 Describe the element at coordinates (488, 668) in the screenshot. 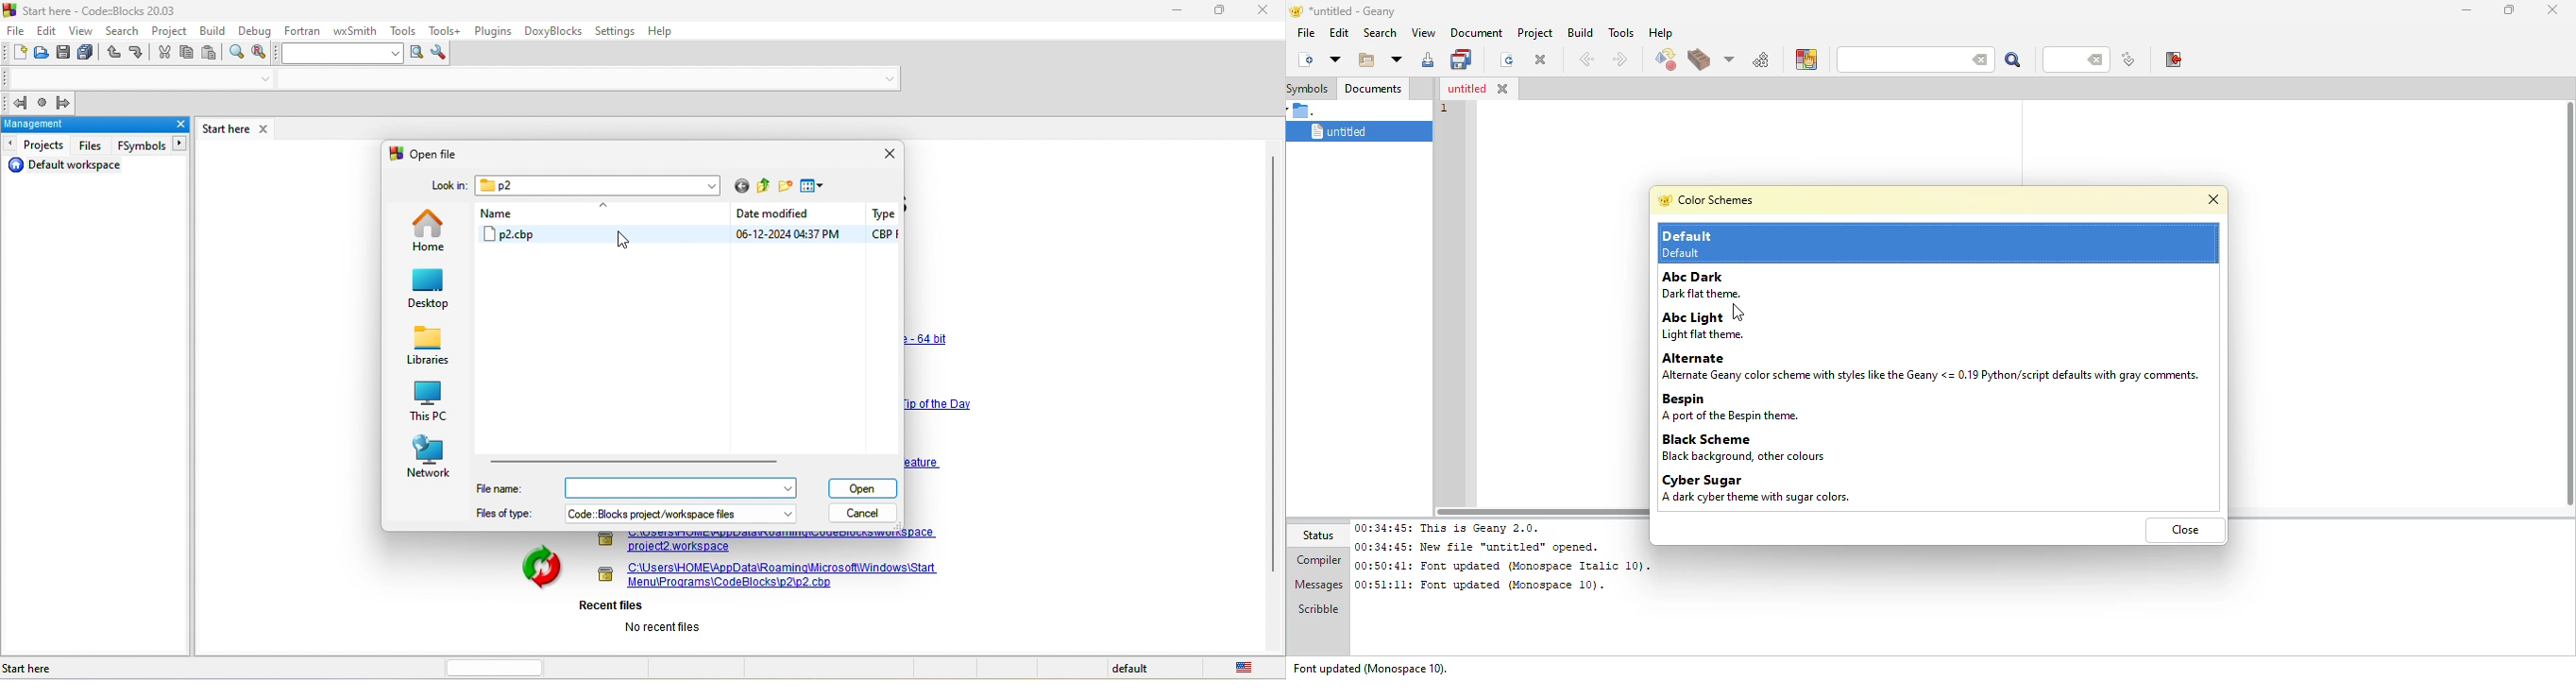

I see `horizontal scroll bar` at that location.